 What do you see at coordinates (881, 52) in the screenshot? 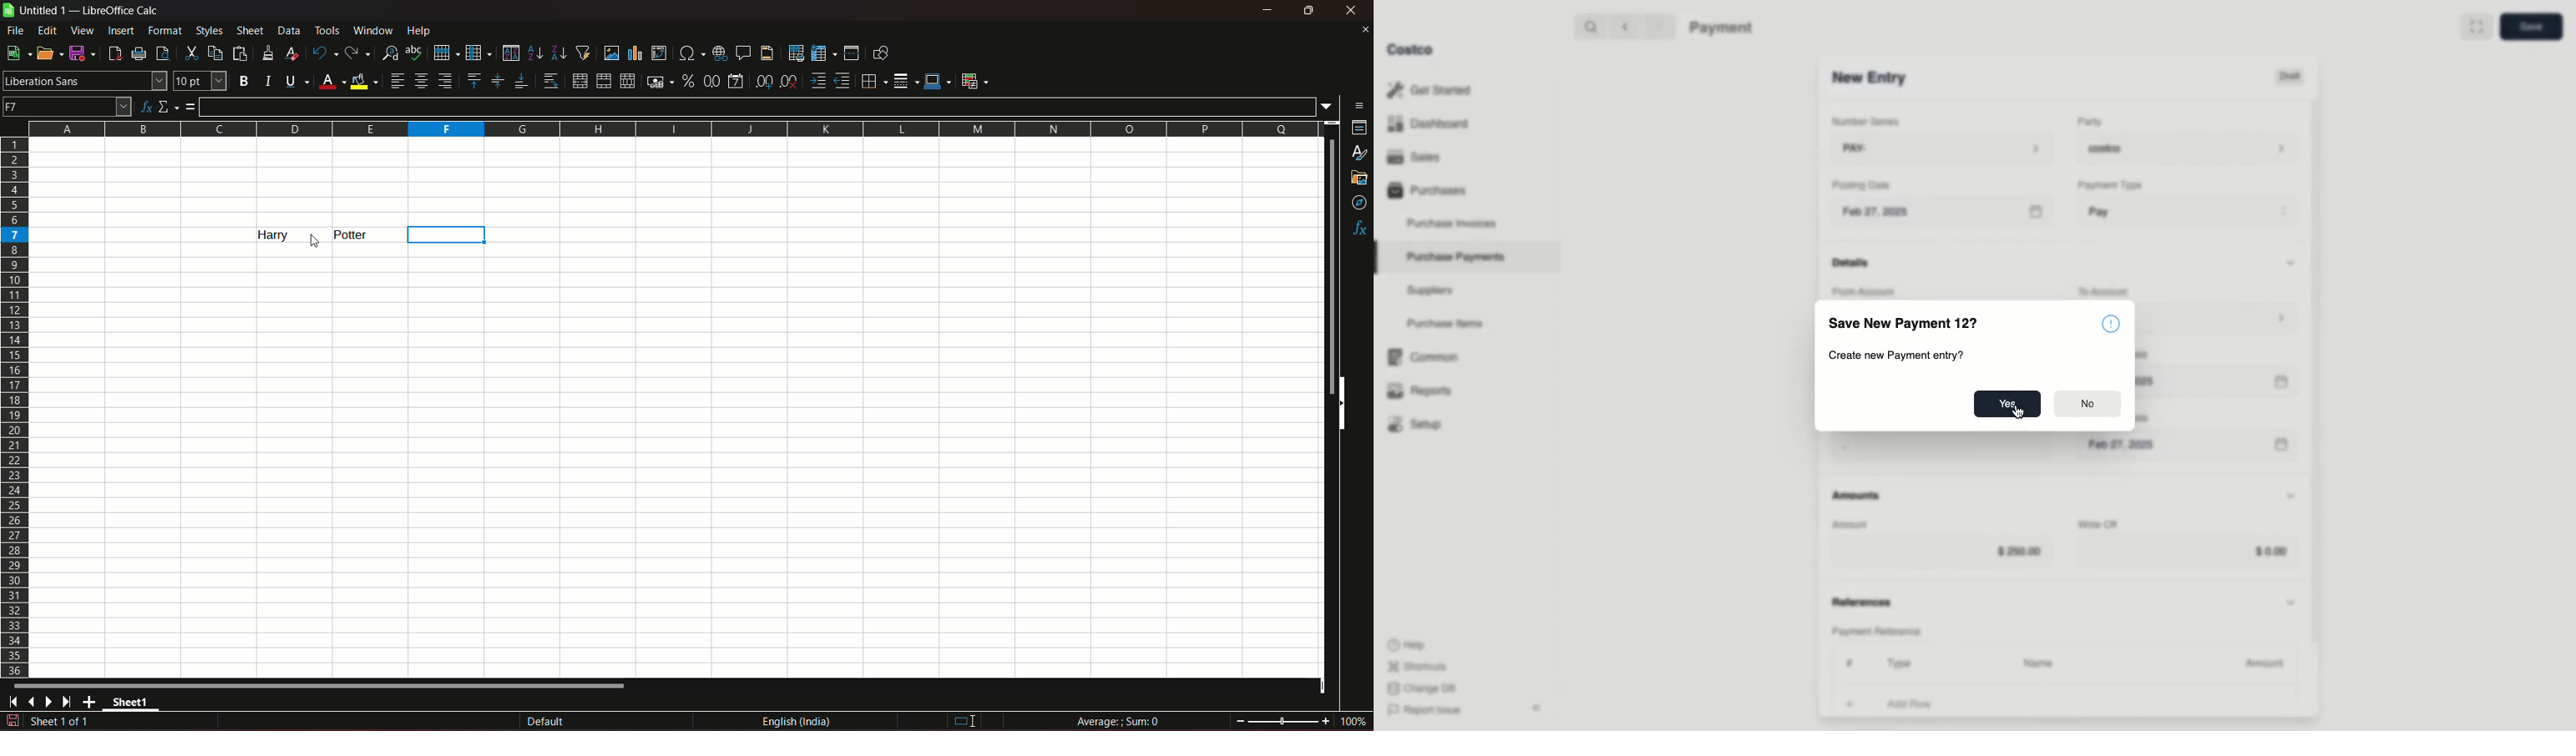
I see `show draw functions` at bounding box center [881, 52].